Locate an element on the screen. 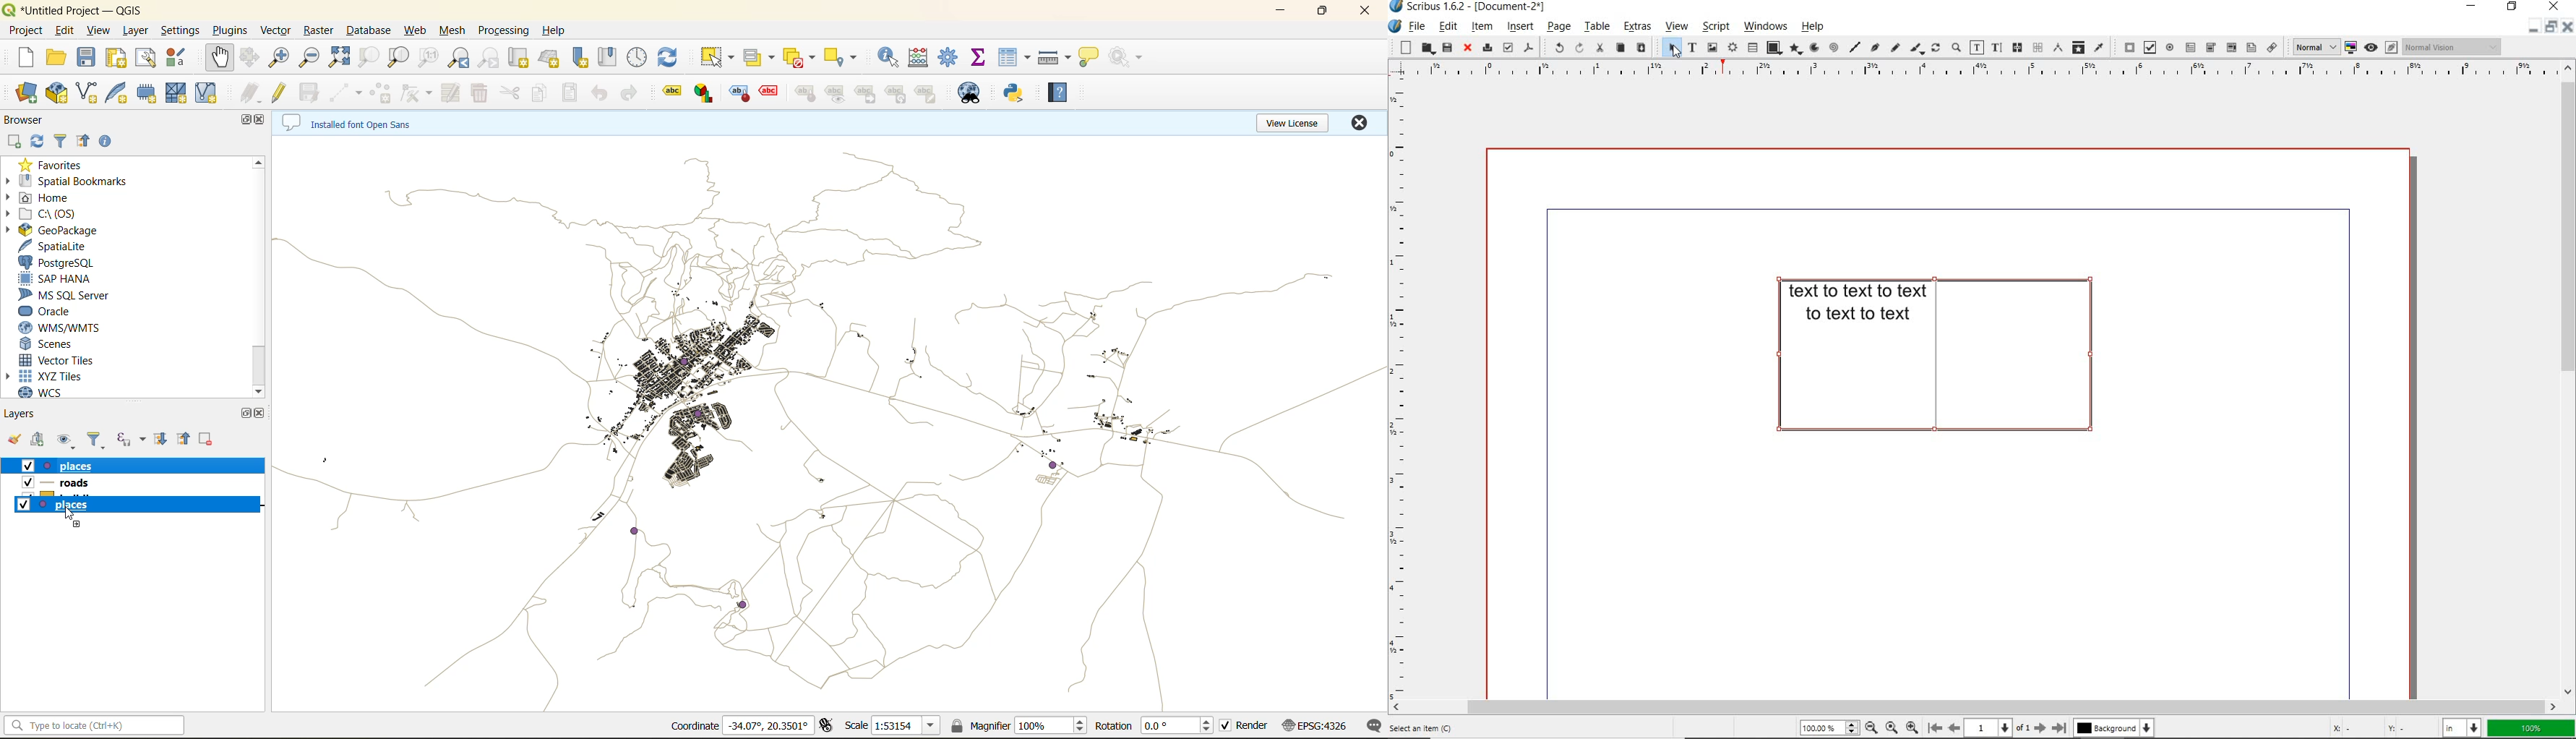 The height and width of the screenshot is (756, 2576). open is located at coordinates (1427, 48).